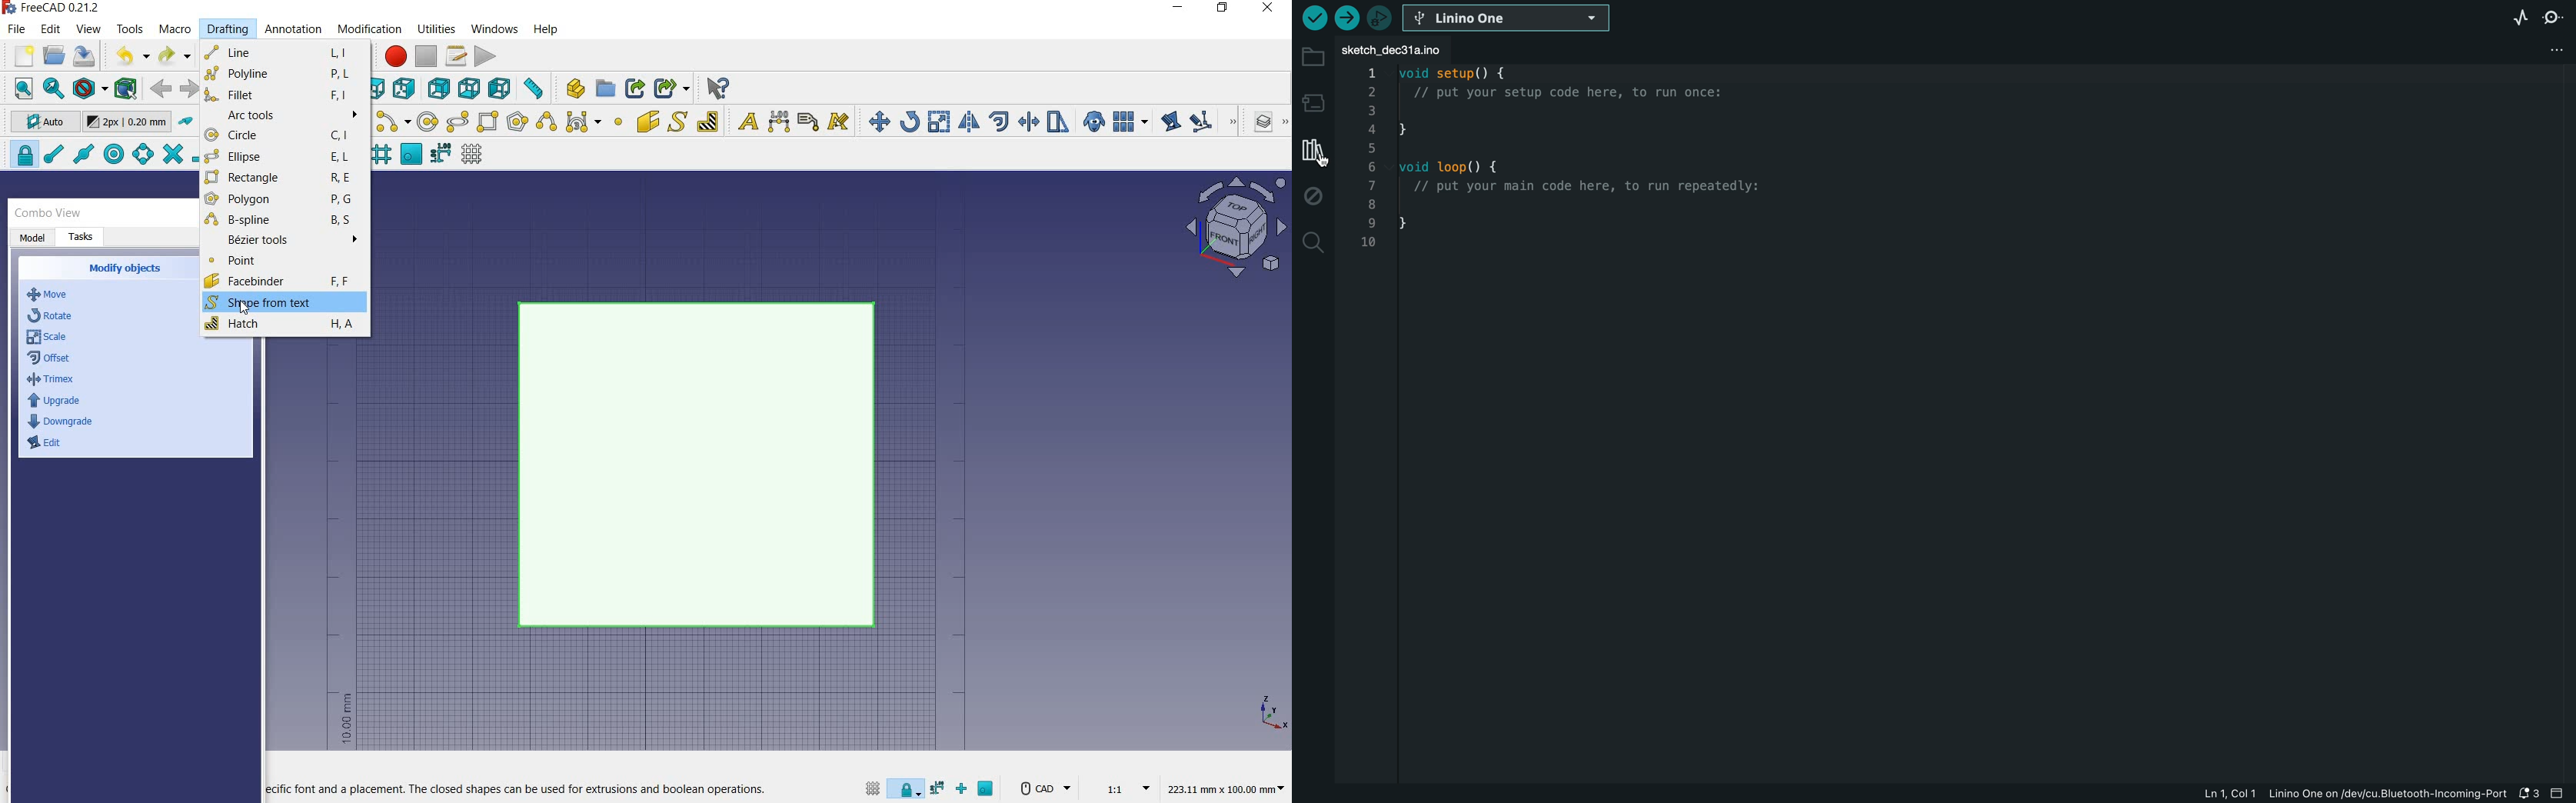 Image resolution: width=2576 pixels, height=812 pixels. I want to click on create group, so click(605, 88).